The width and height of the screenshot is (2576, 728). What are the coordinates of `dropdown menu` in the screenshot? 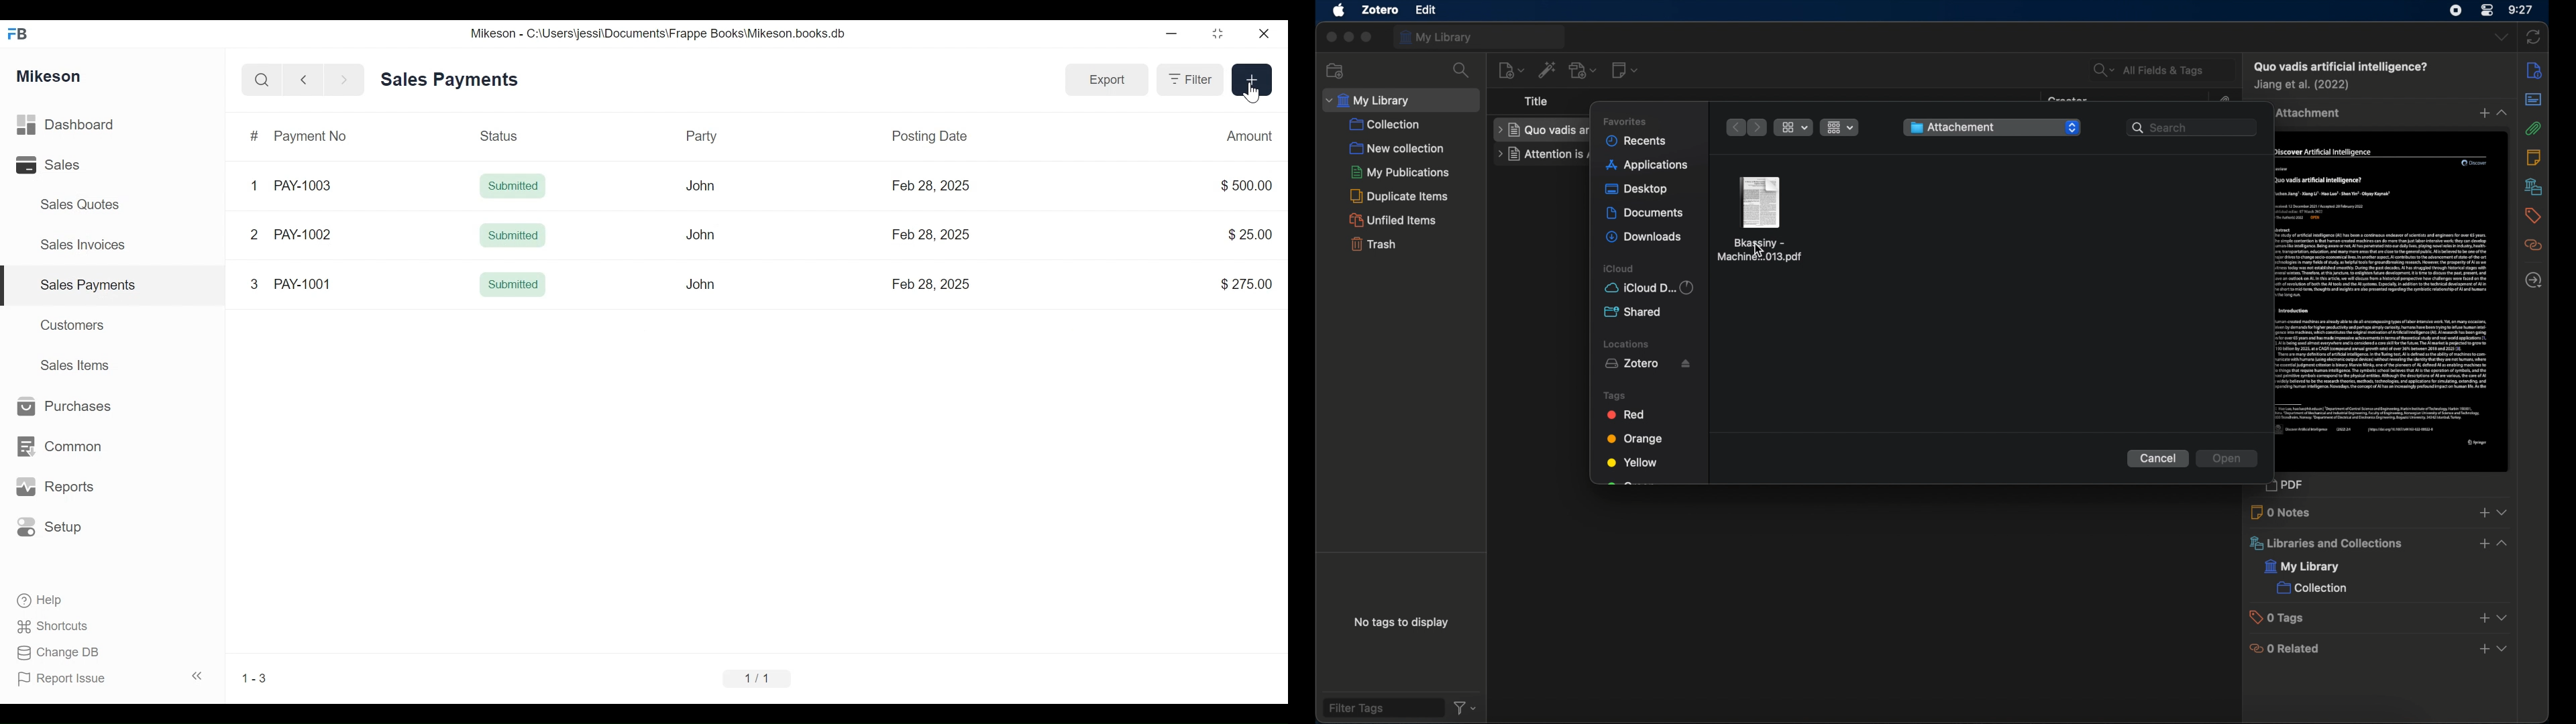 It's located at (2503, 113).